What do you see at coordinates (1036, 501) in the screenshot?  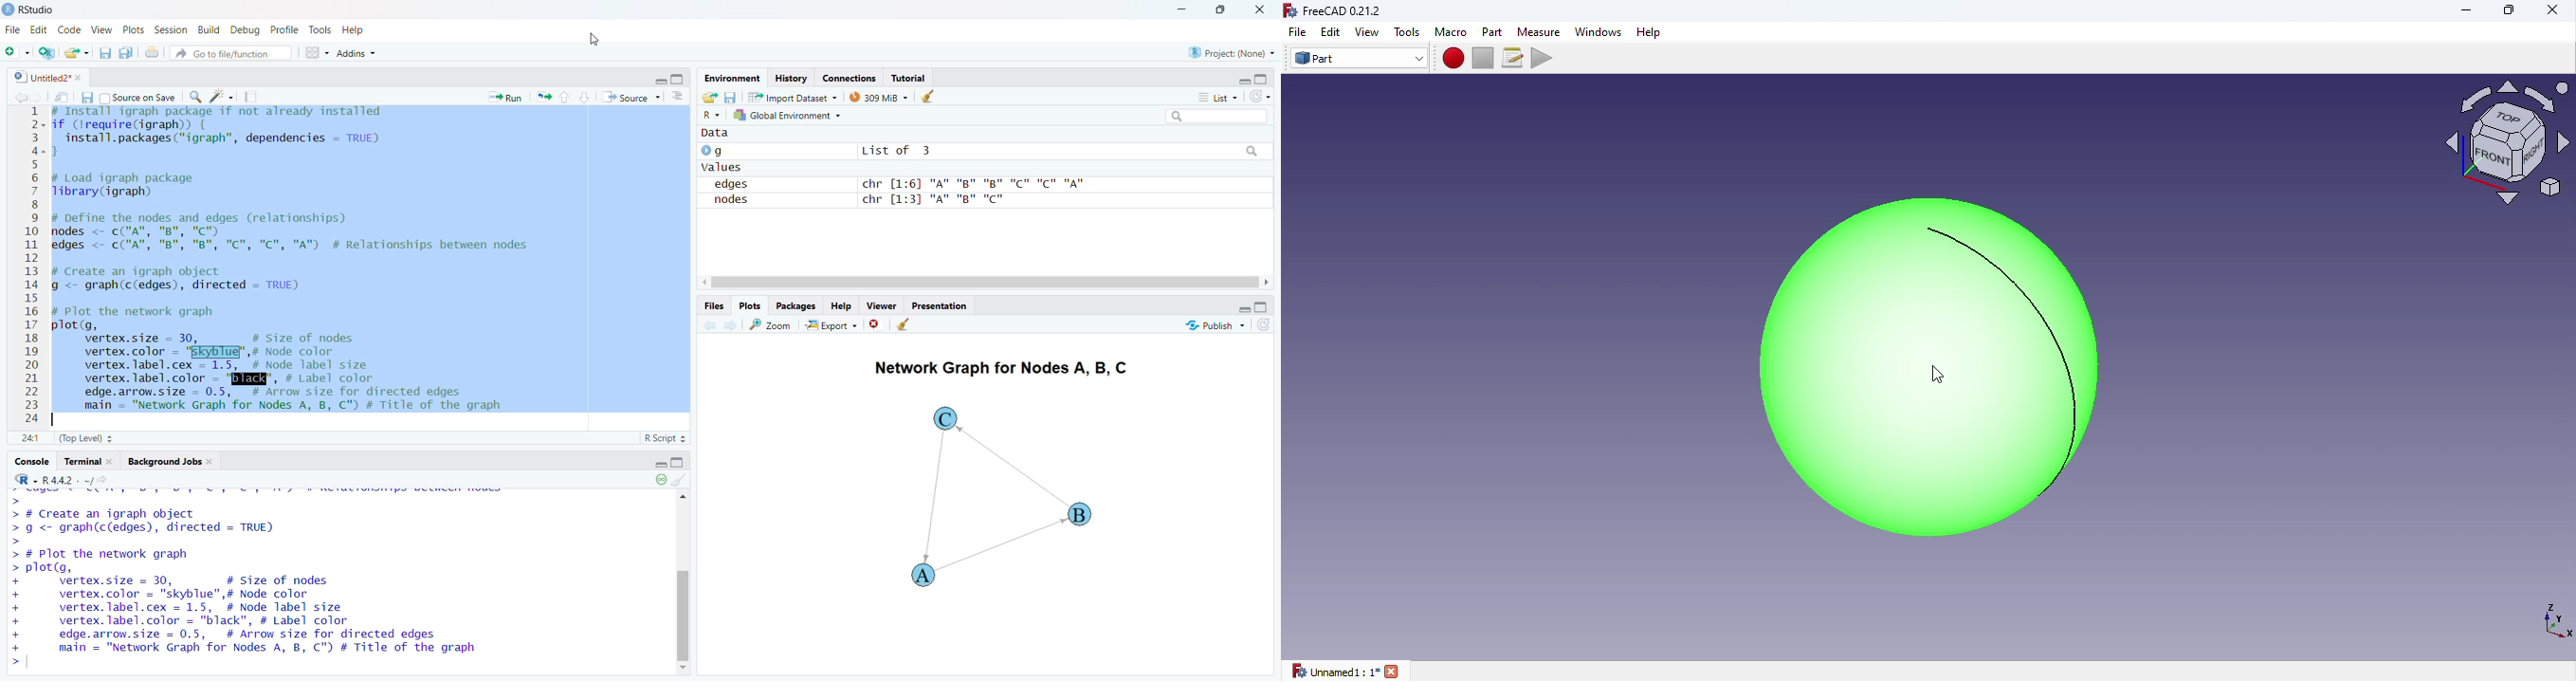 I see `graph` at bounding box center [1036, 501].